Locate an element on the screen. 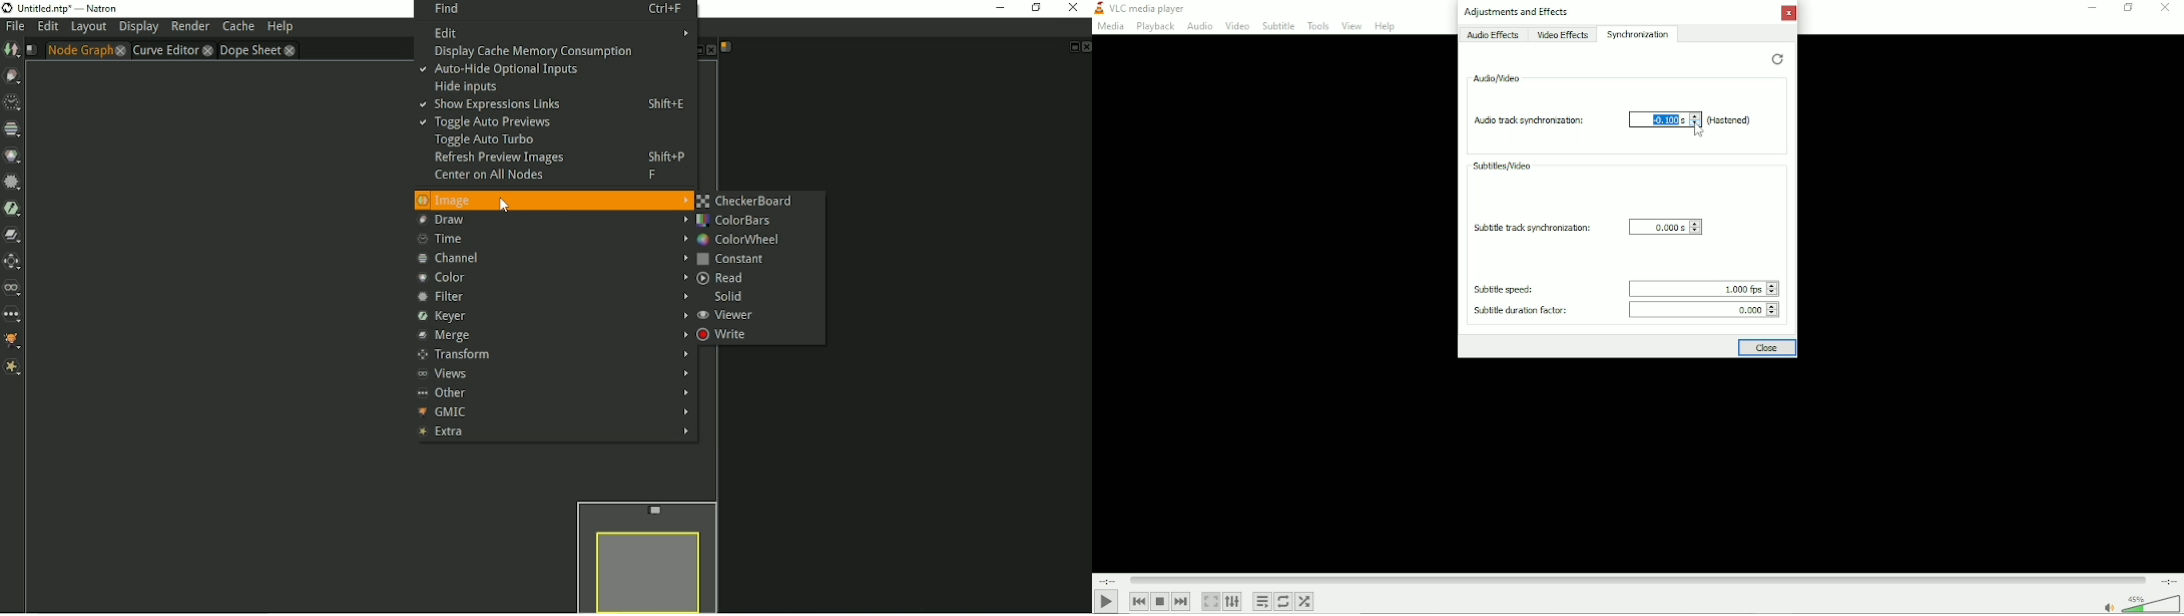 Image resolution: width=2184 pixels, height=616 pixels. Minimize is located at coordinates (2091, 9).